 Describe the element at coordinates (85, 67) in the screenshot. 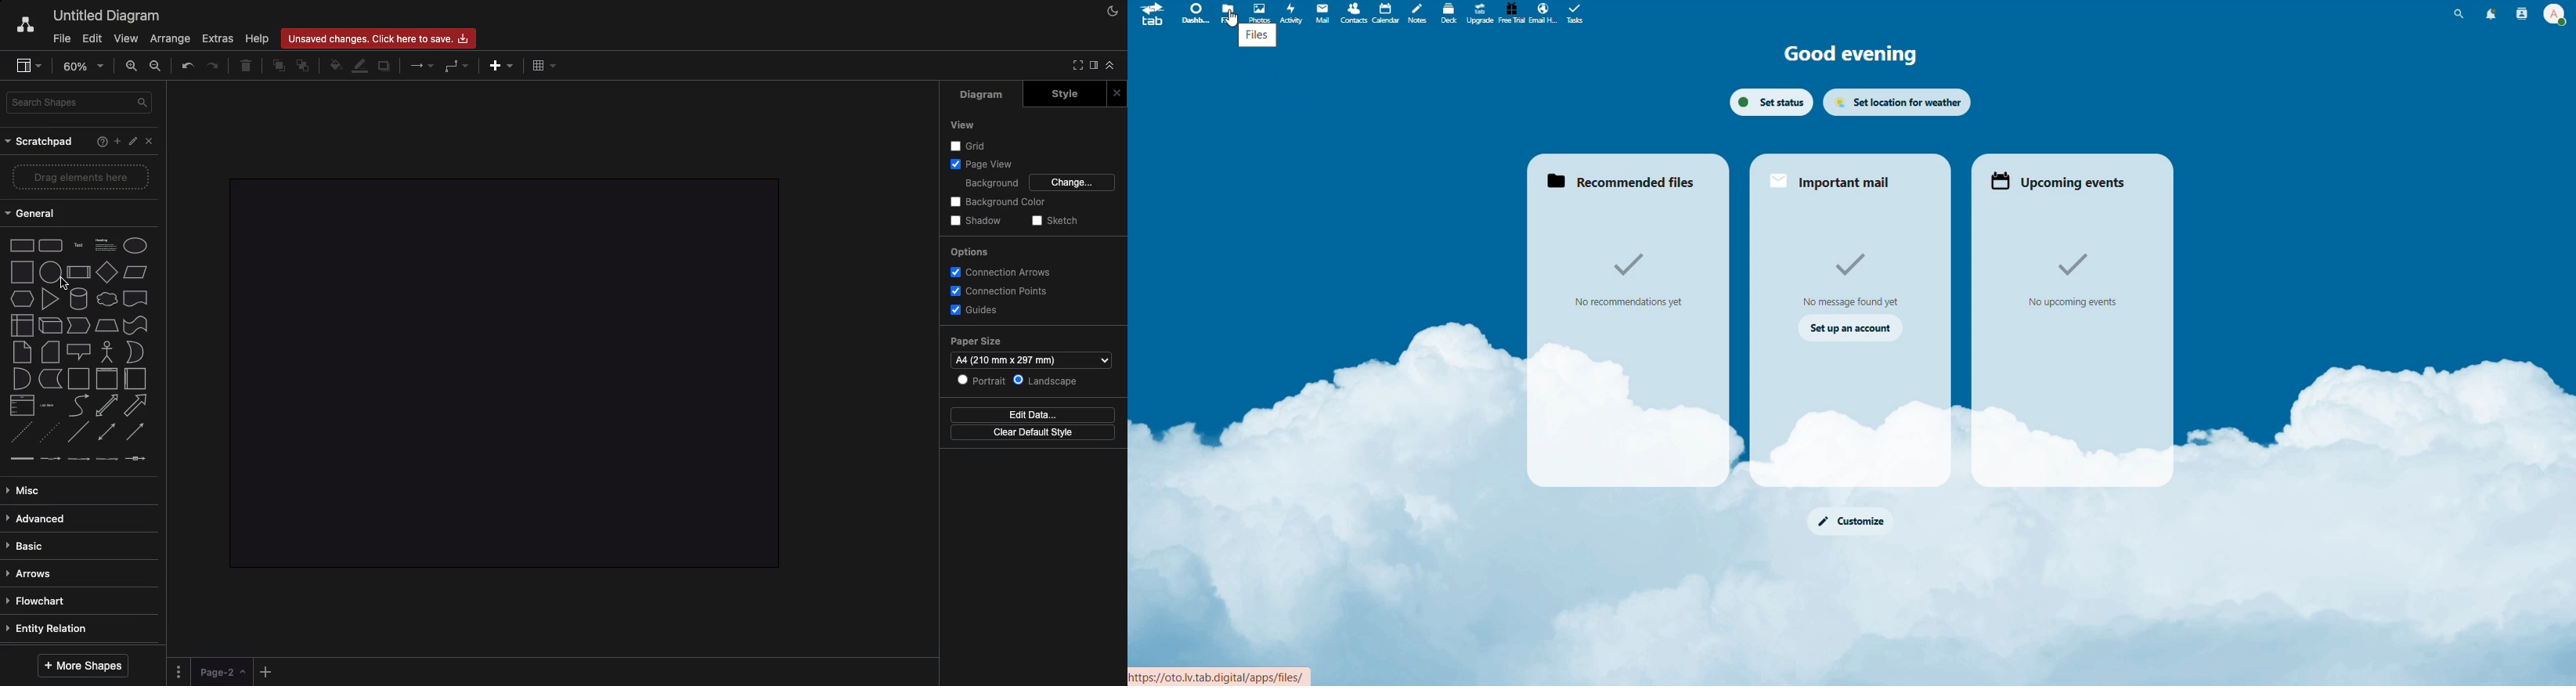

I see `Zoom` at that location.